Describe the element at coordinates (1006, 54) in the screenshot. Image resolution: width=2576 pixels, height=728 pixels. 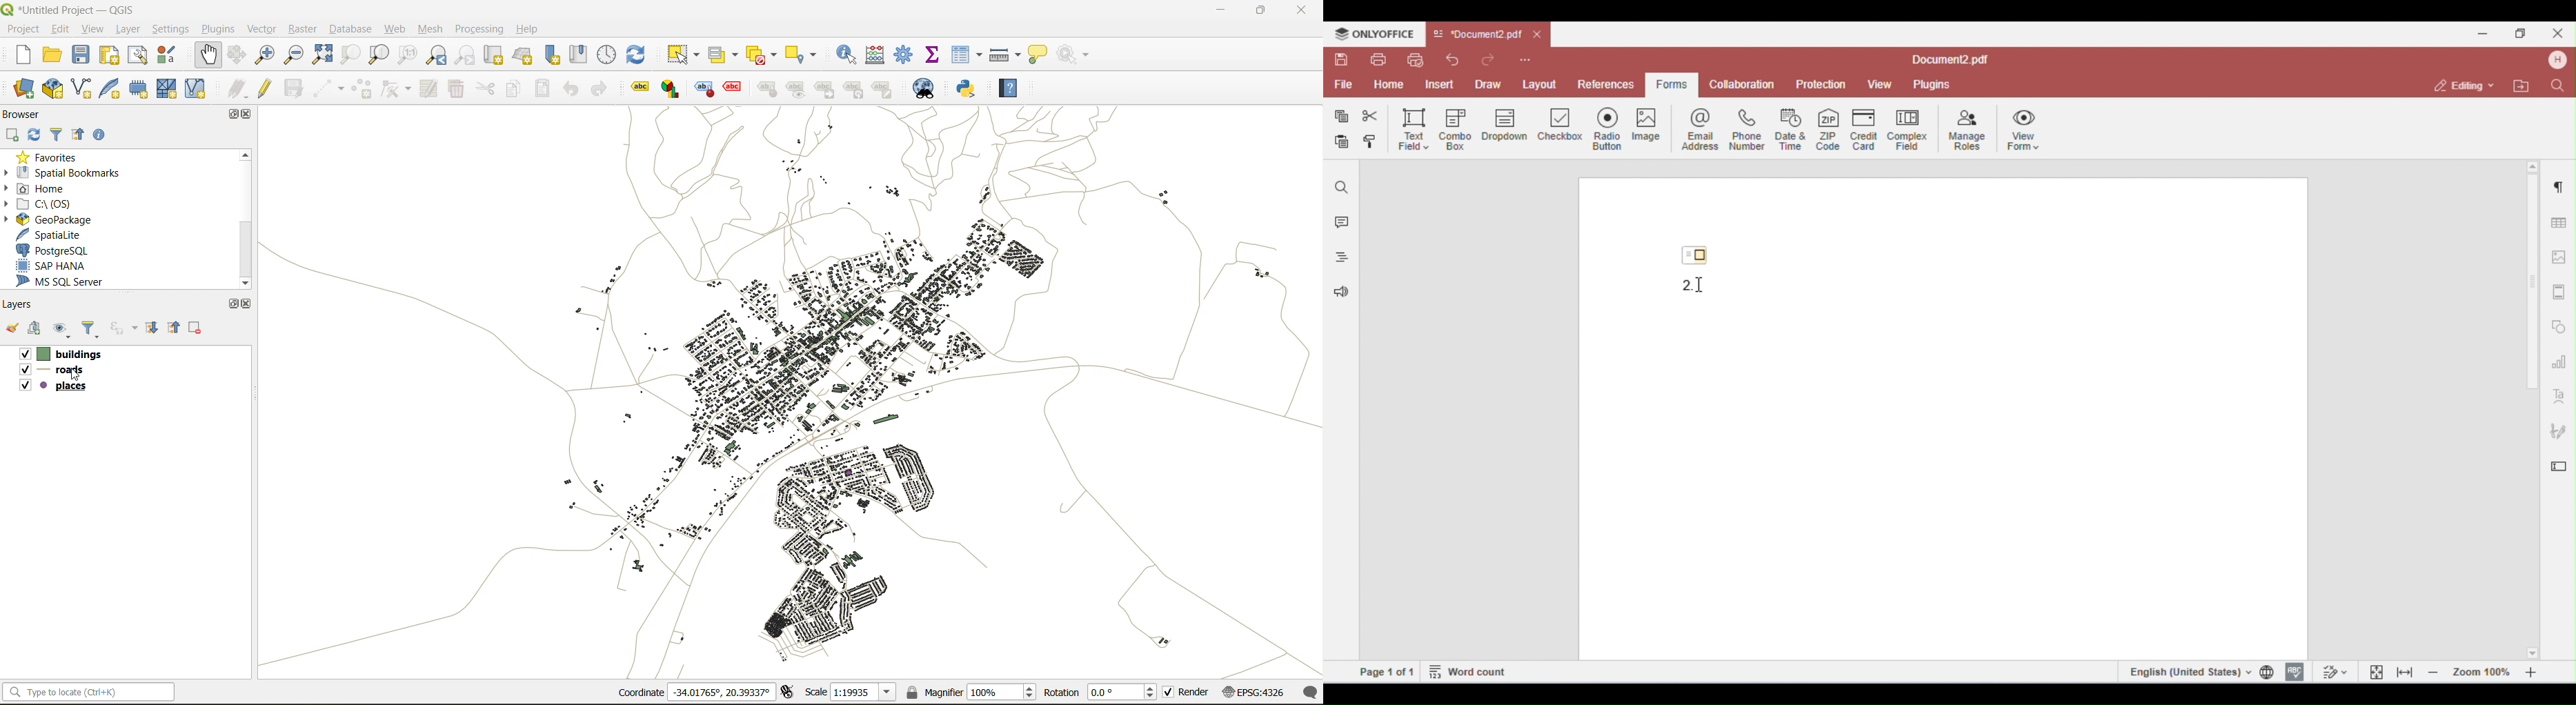
I see `measure line` at that location.